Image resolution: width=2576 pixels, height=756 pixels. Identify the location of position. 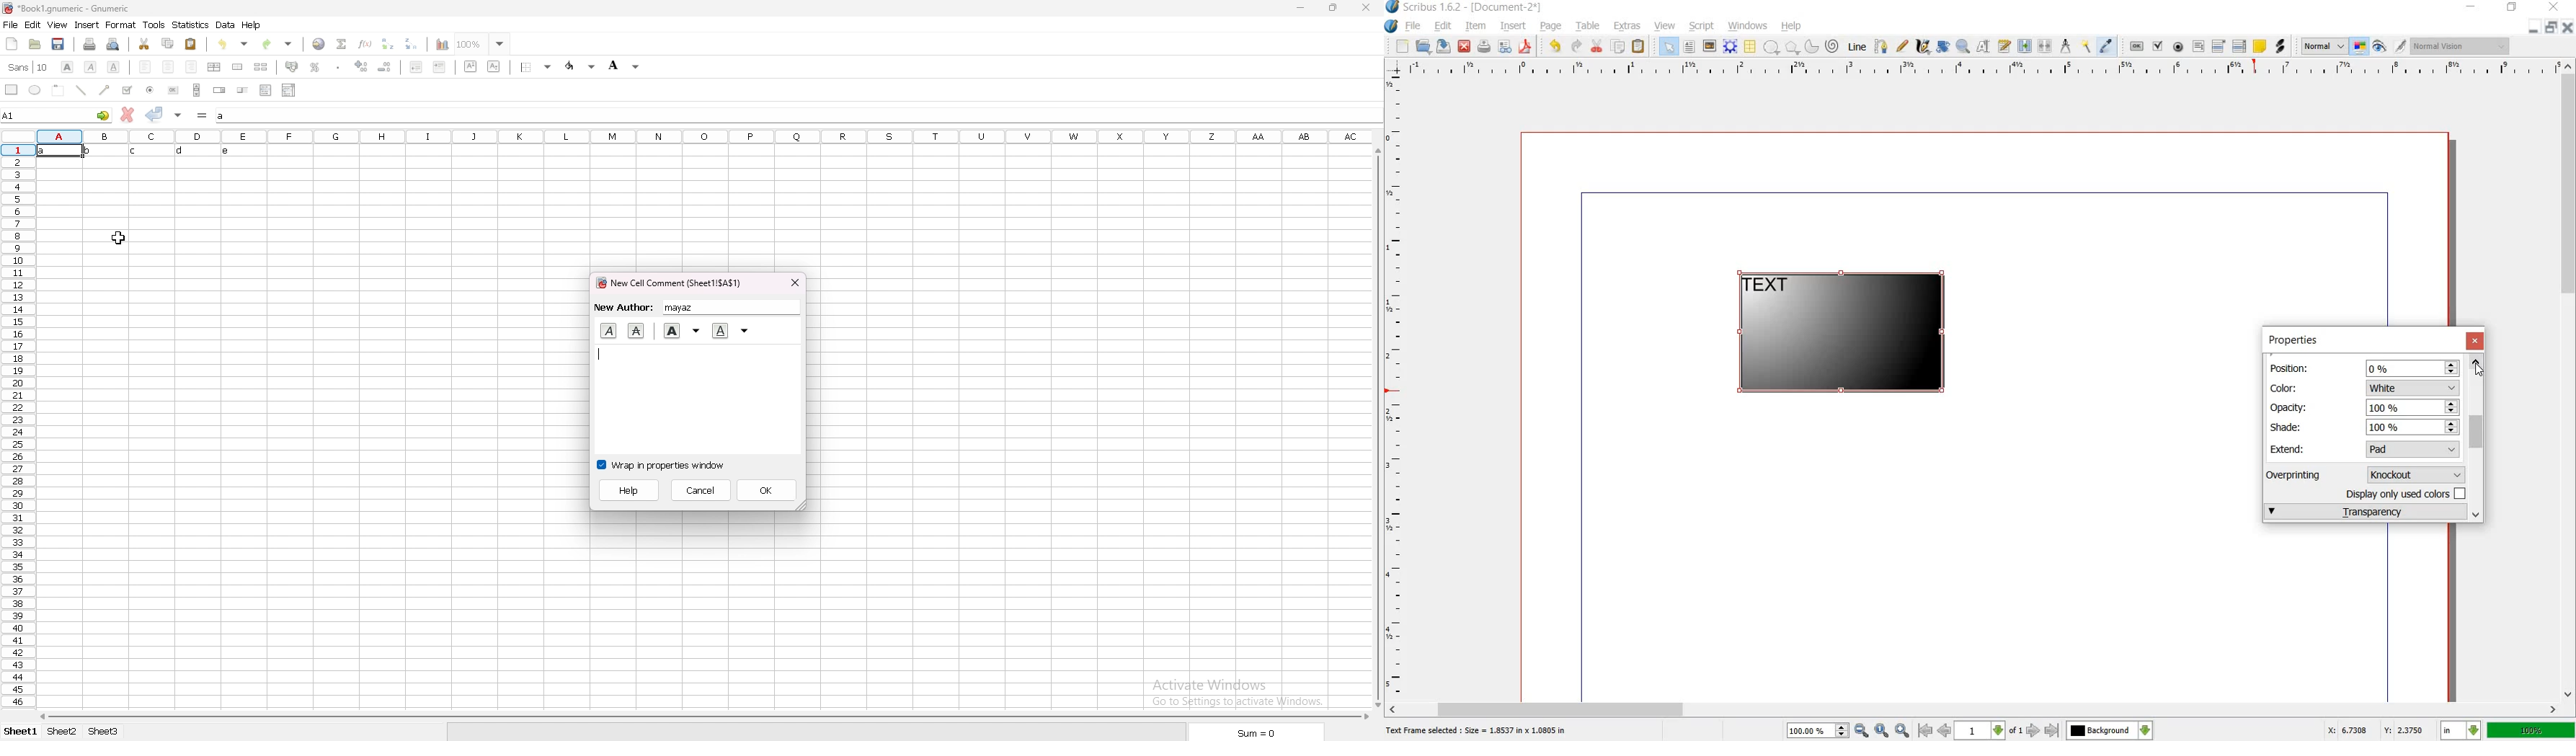
(2292, 367).